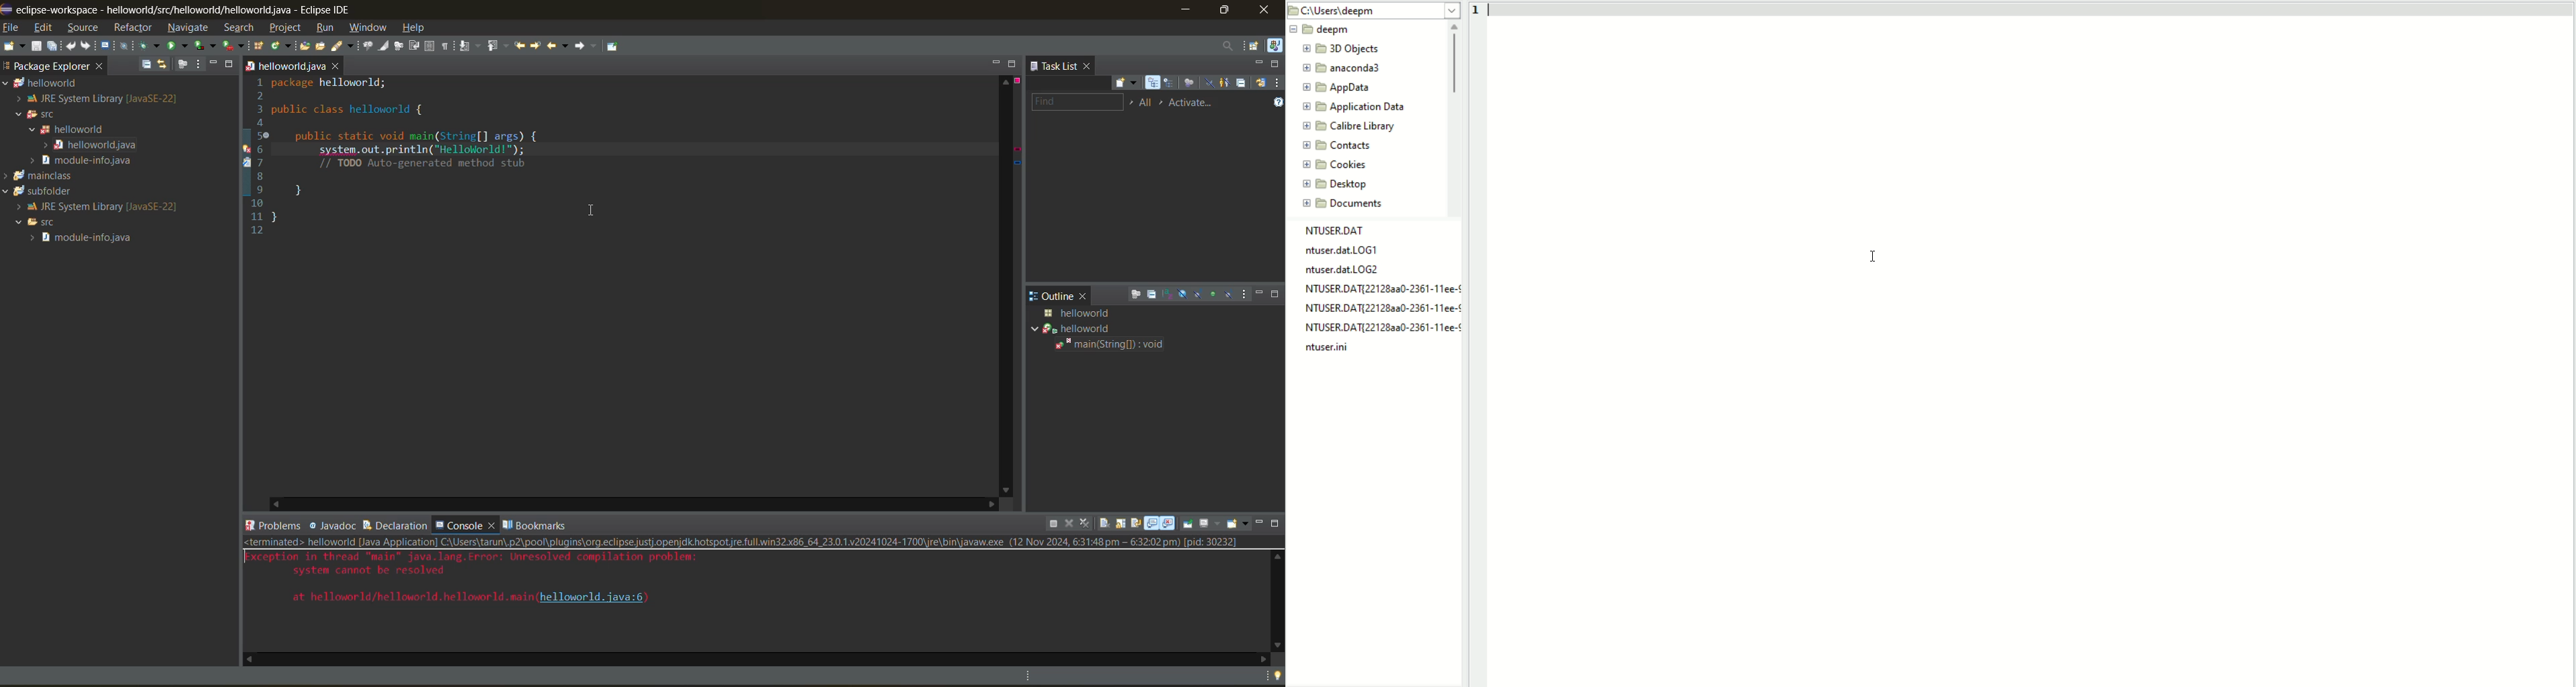 Image resolution: width=2576 pixels, height=700 pixels. Describe the element at coordinates (1338, 88) in the screenshot. I see `folder name` at that location.